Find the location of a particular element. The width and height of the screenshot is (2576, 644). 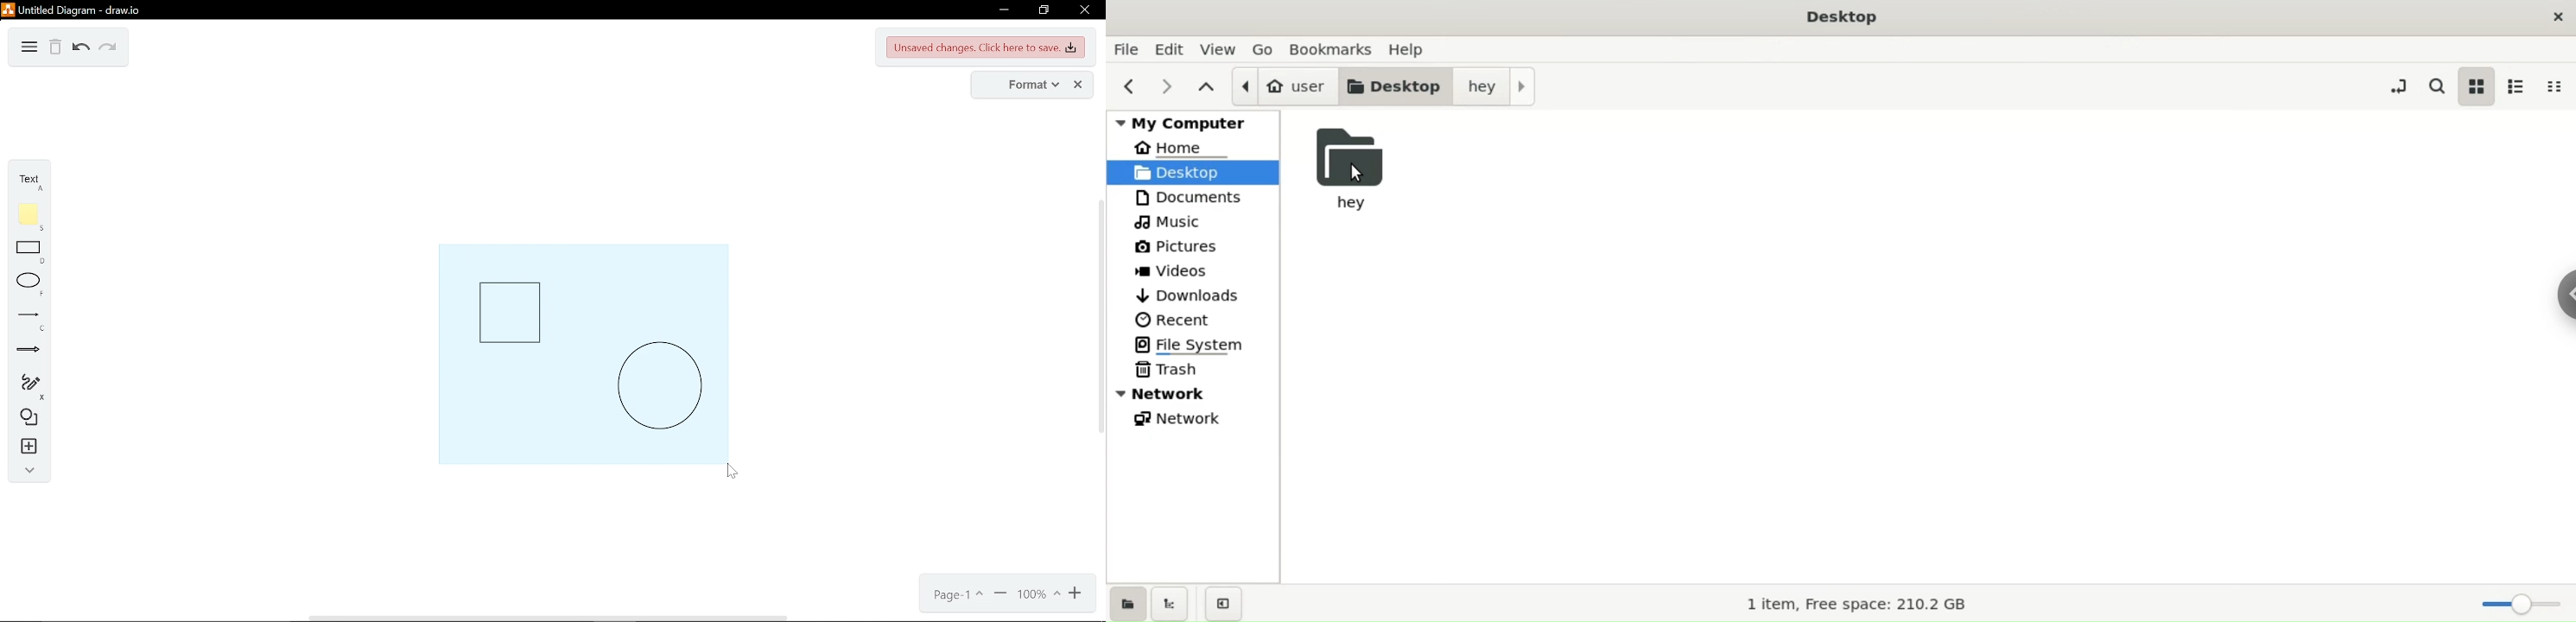

redo is located at coordinates (106, 50).